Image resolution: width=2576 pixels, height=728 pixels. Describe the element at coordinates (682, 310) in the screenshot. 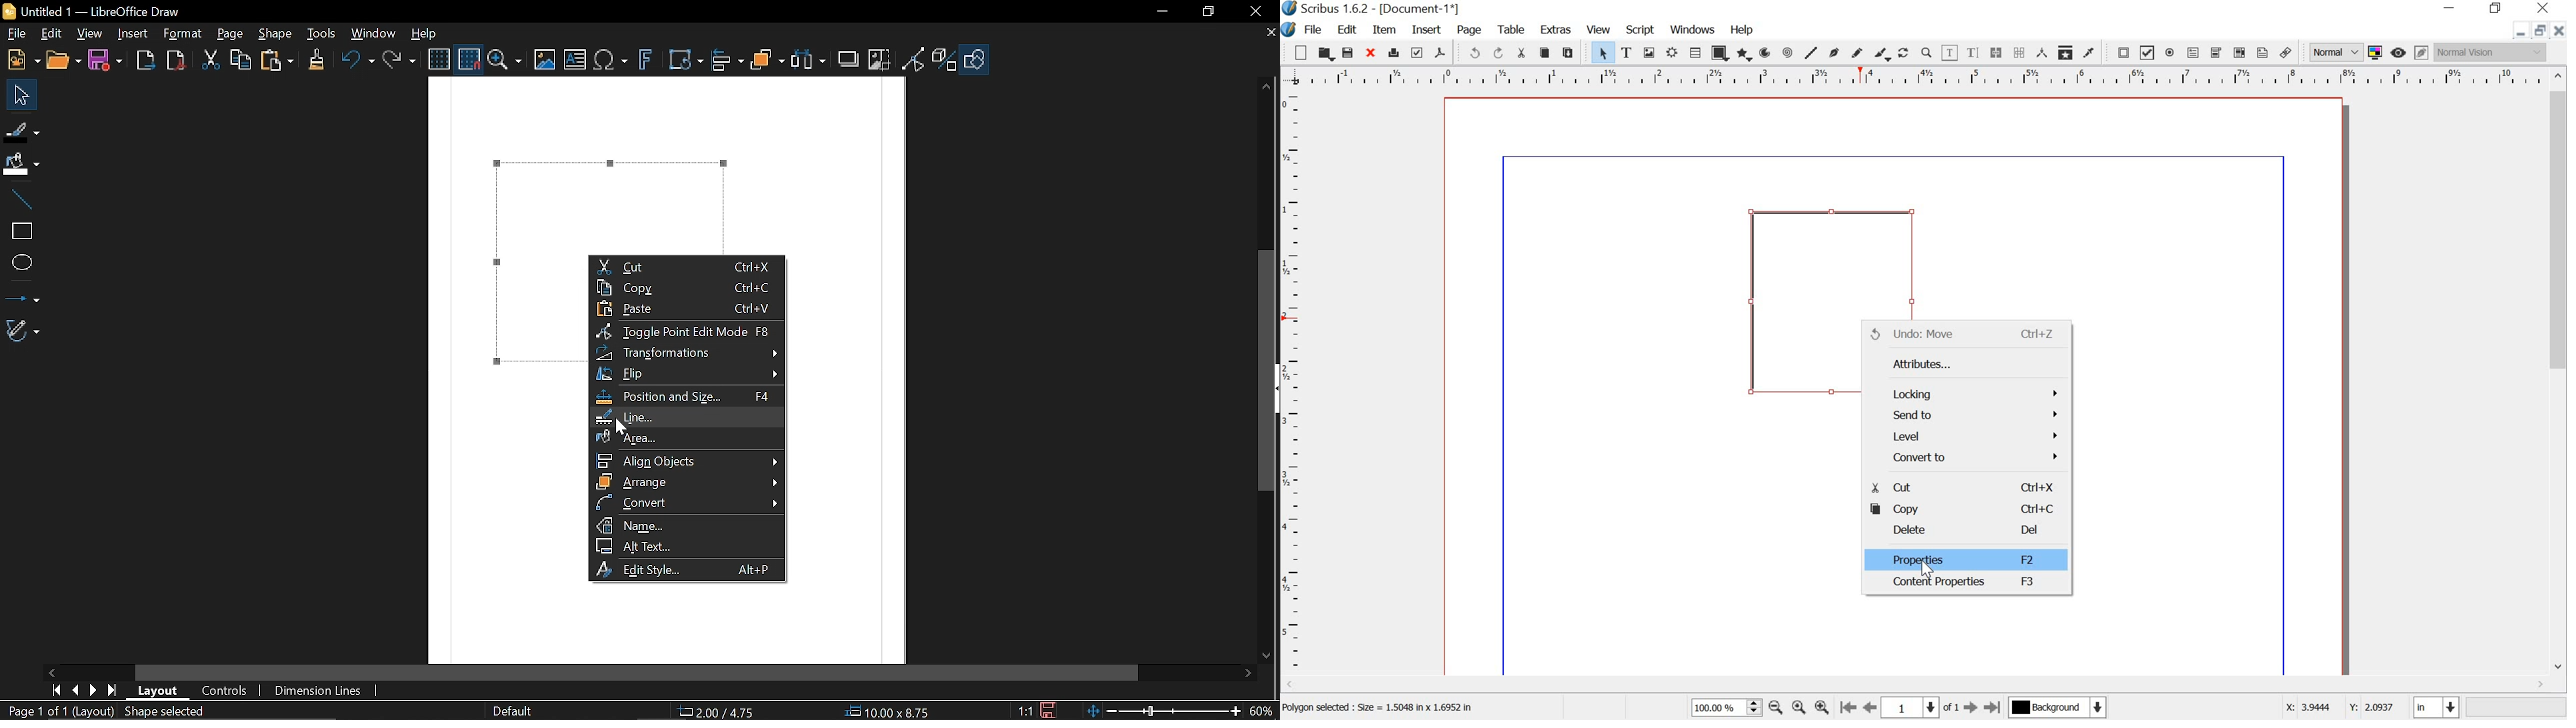

I see `Paste` at that location.